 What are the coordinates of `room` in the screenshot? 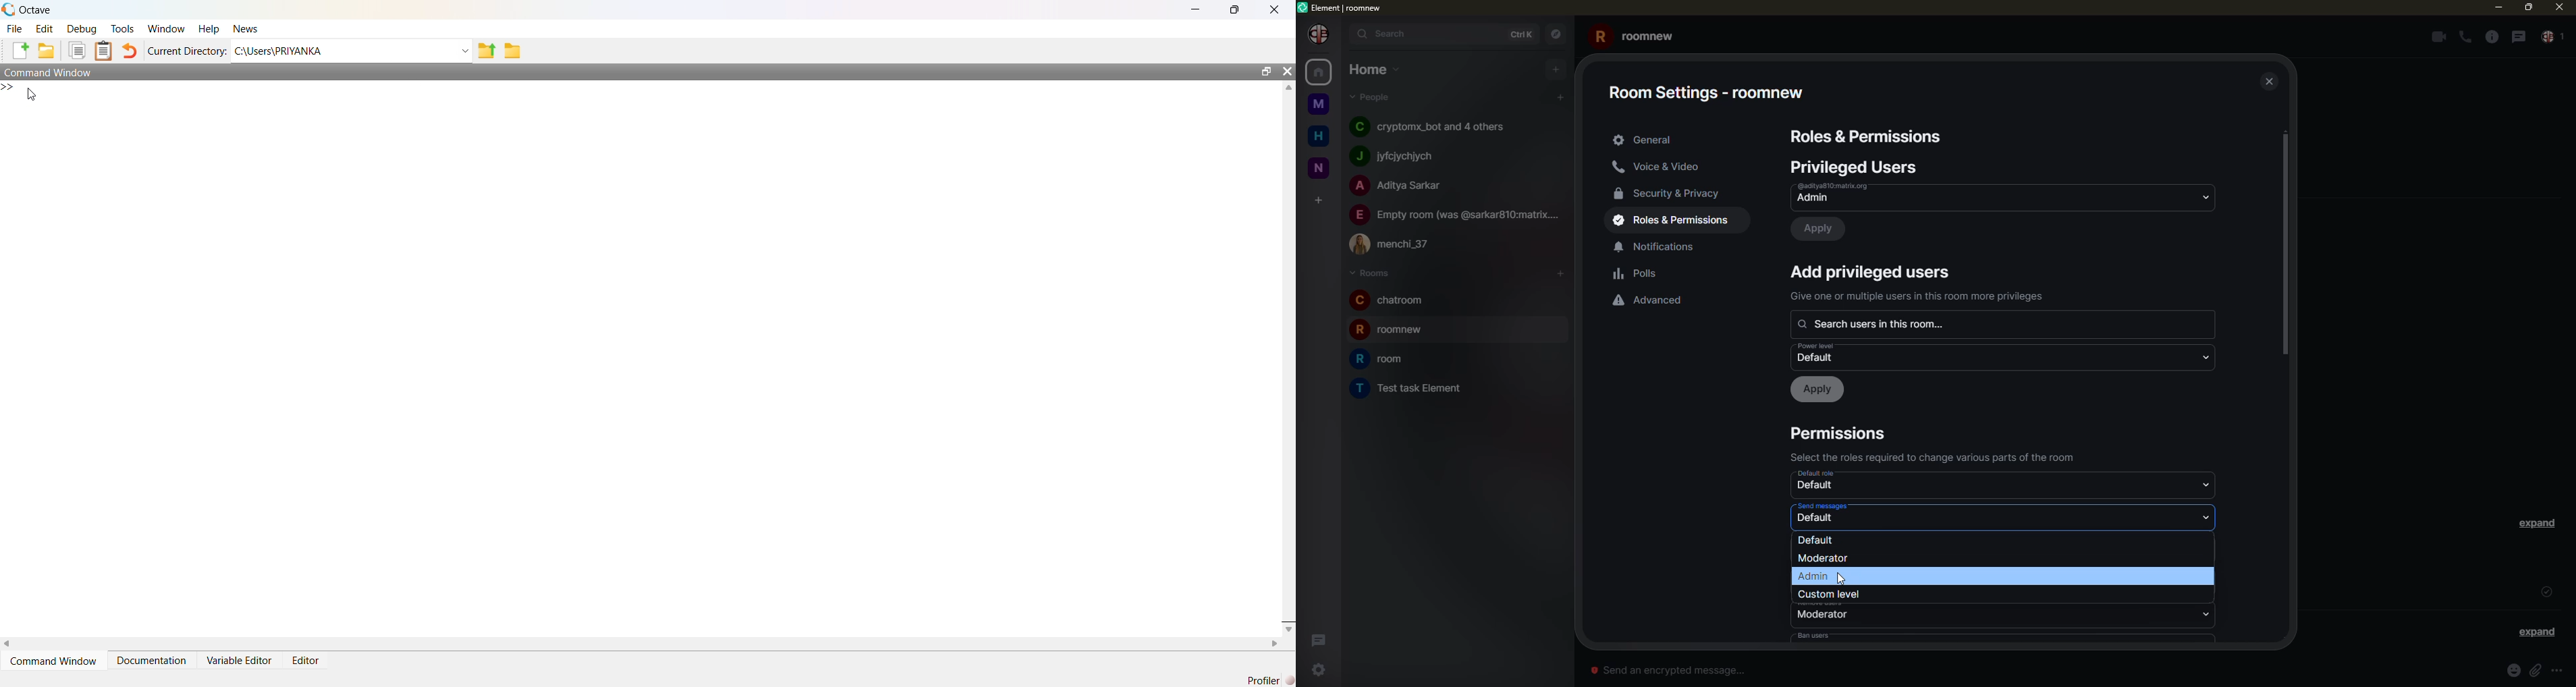 It's located at (1410, 388).